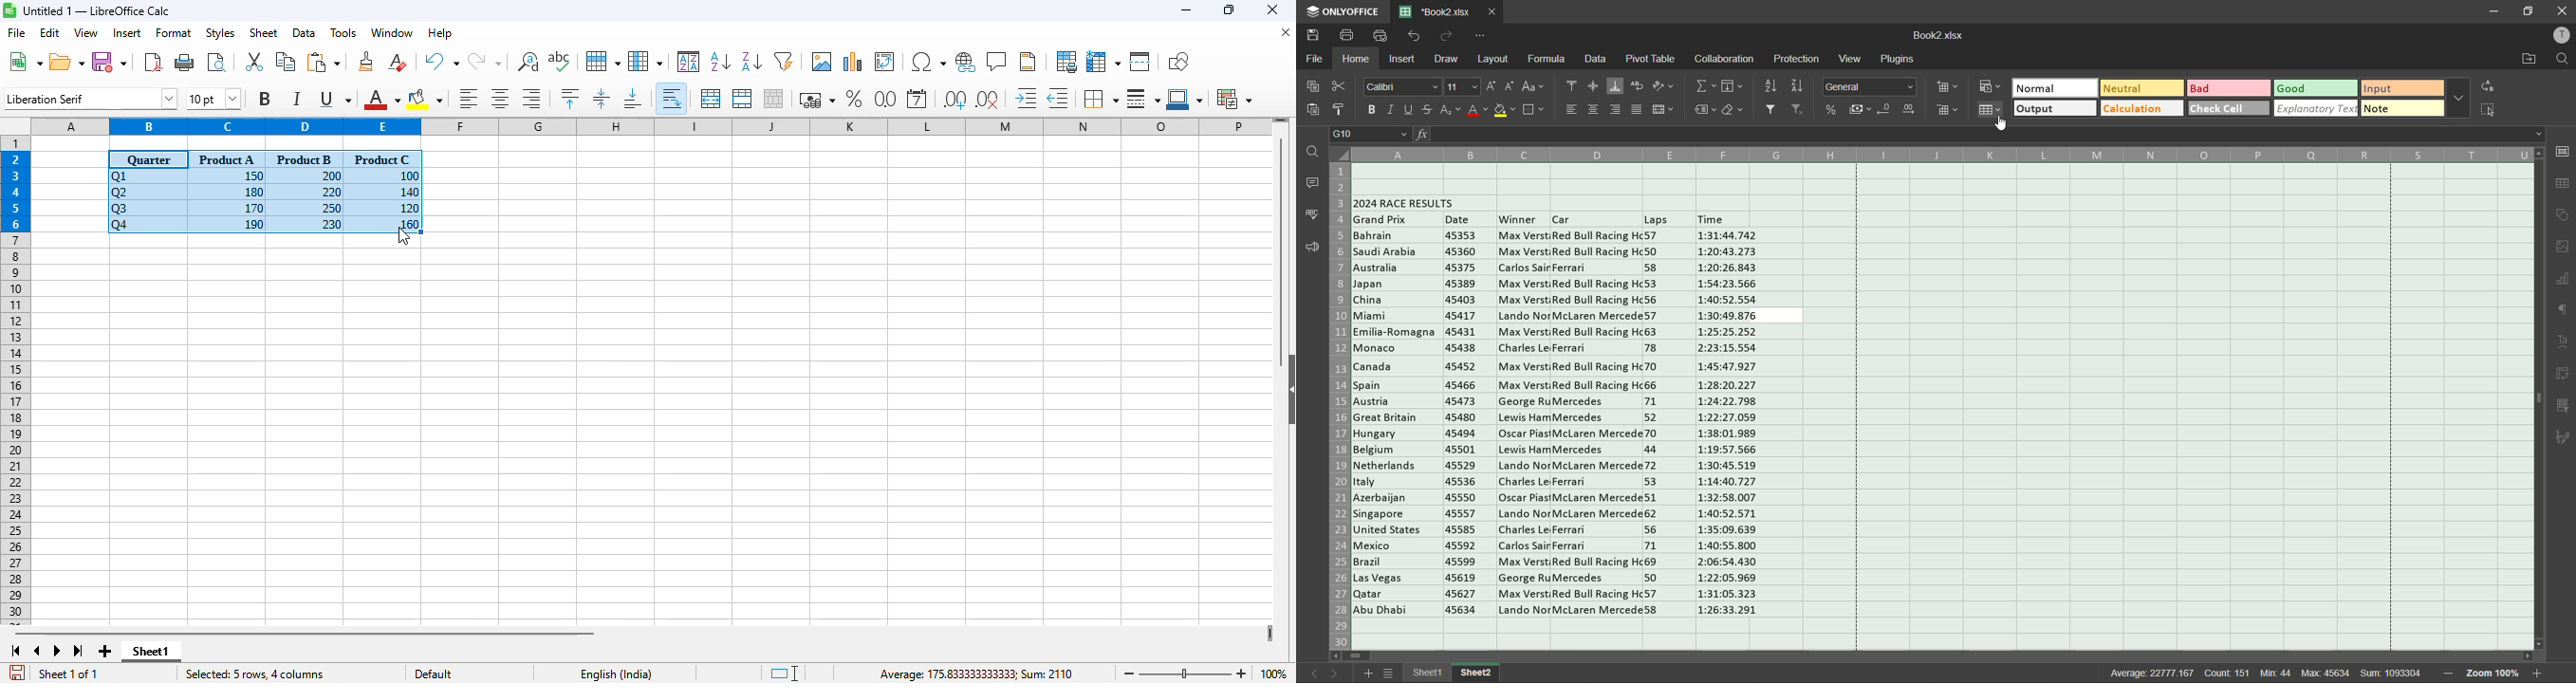  Describe the element at coordinates (2459, 98) in the screenshot. I see `more options` at that location.